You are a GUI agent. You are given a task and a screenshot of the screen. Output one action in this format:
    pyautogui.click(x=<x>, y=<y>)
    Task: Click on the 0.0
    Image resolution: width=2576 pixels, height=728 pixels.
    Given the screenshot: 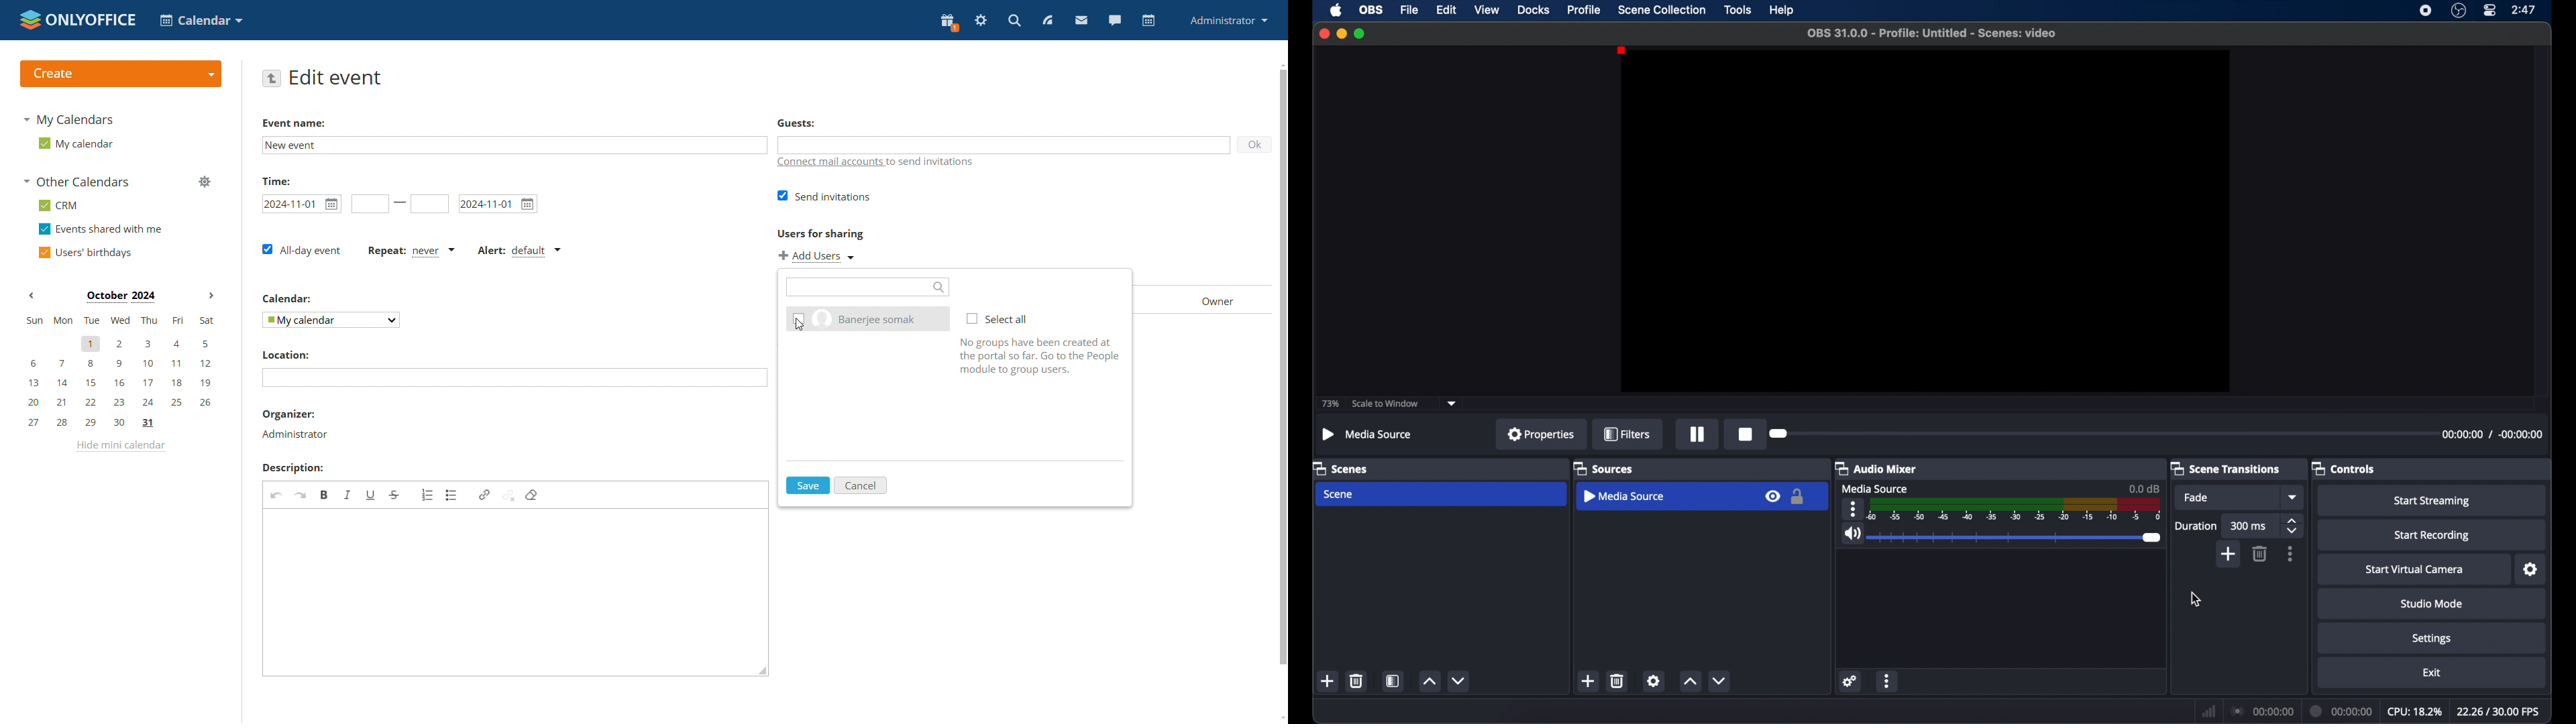 What is the action you would take?
    pyautogui.click(x=2145, y=488)
    